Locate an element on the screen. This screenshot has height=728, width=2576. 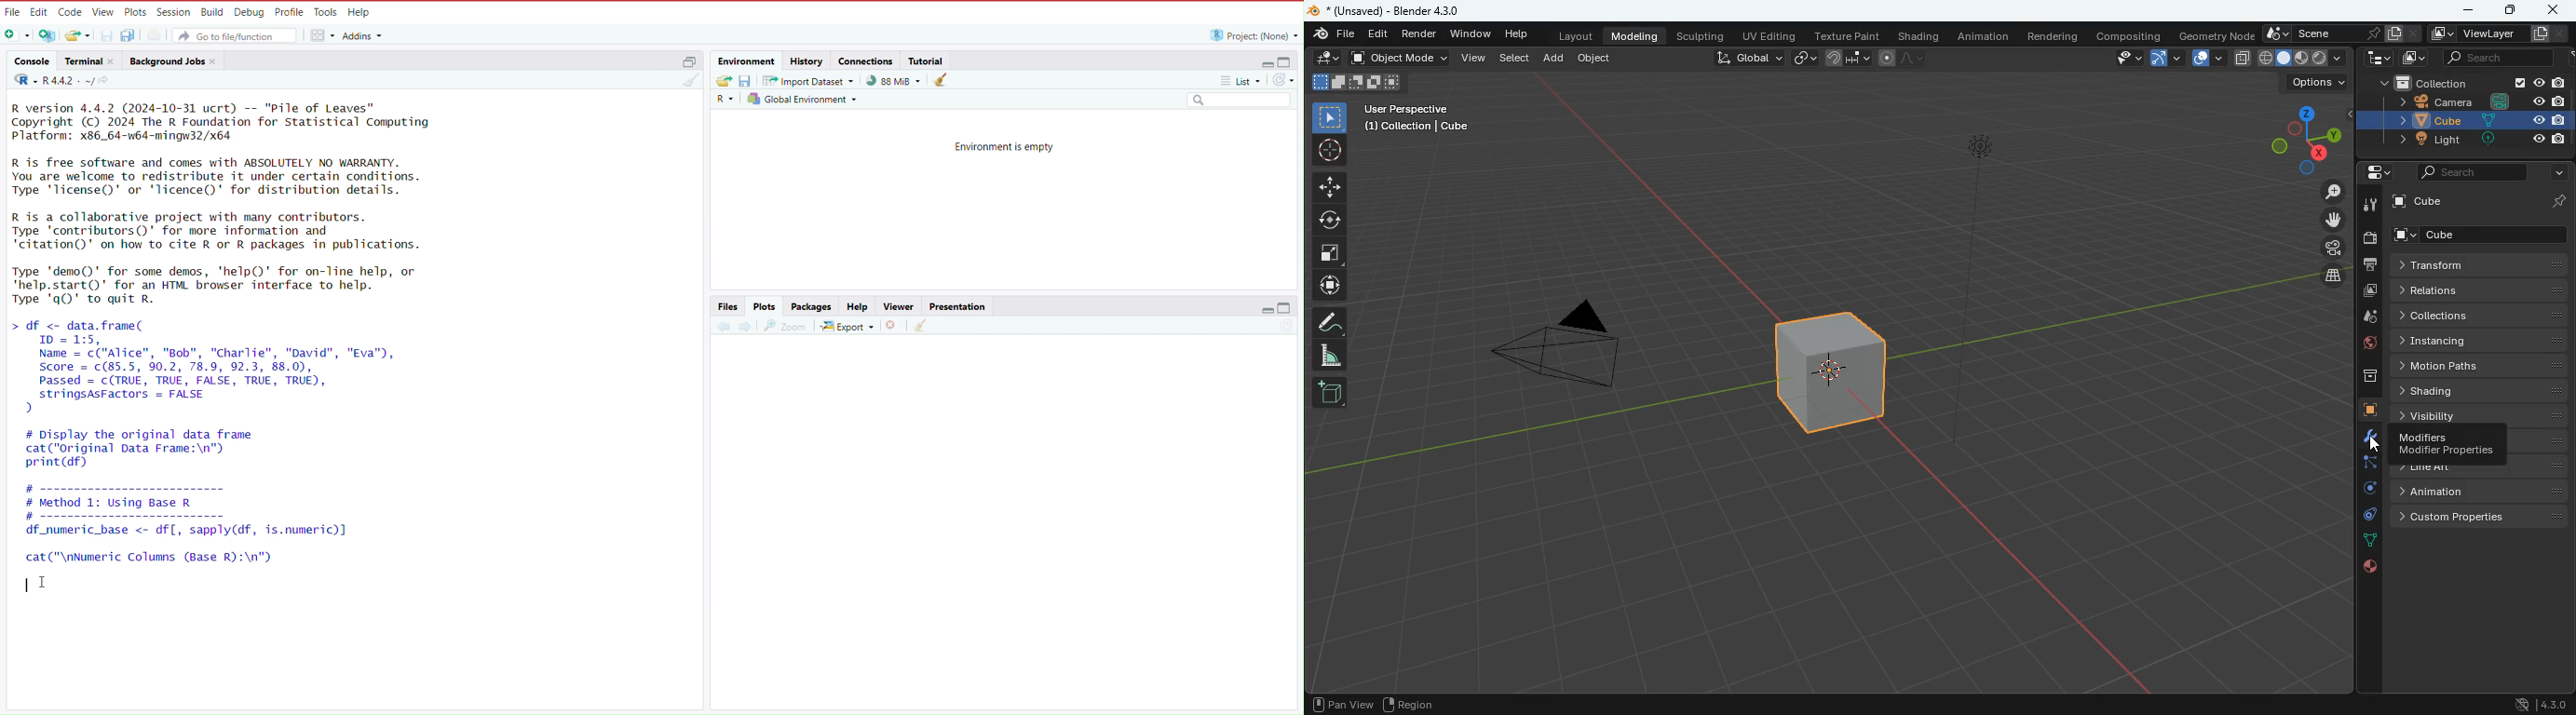
Viewer is located at coordinates (897, 305).